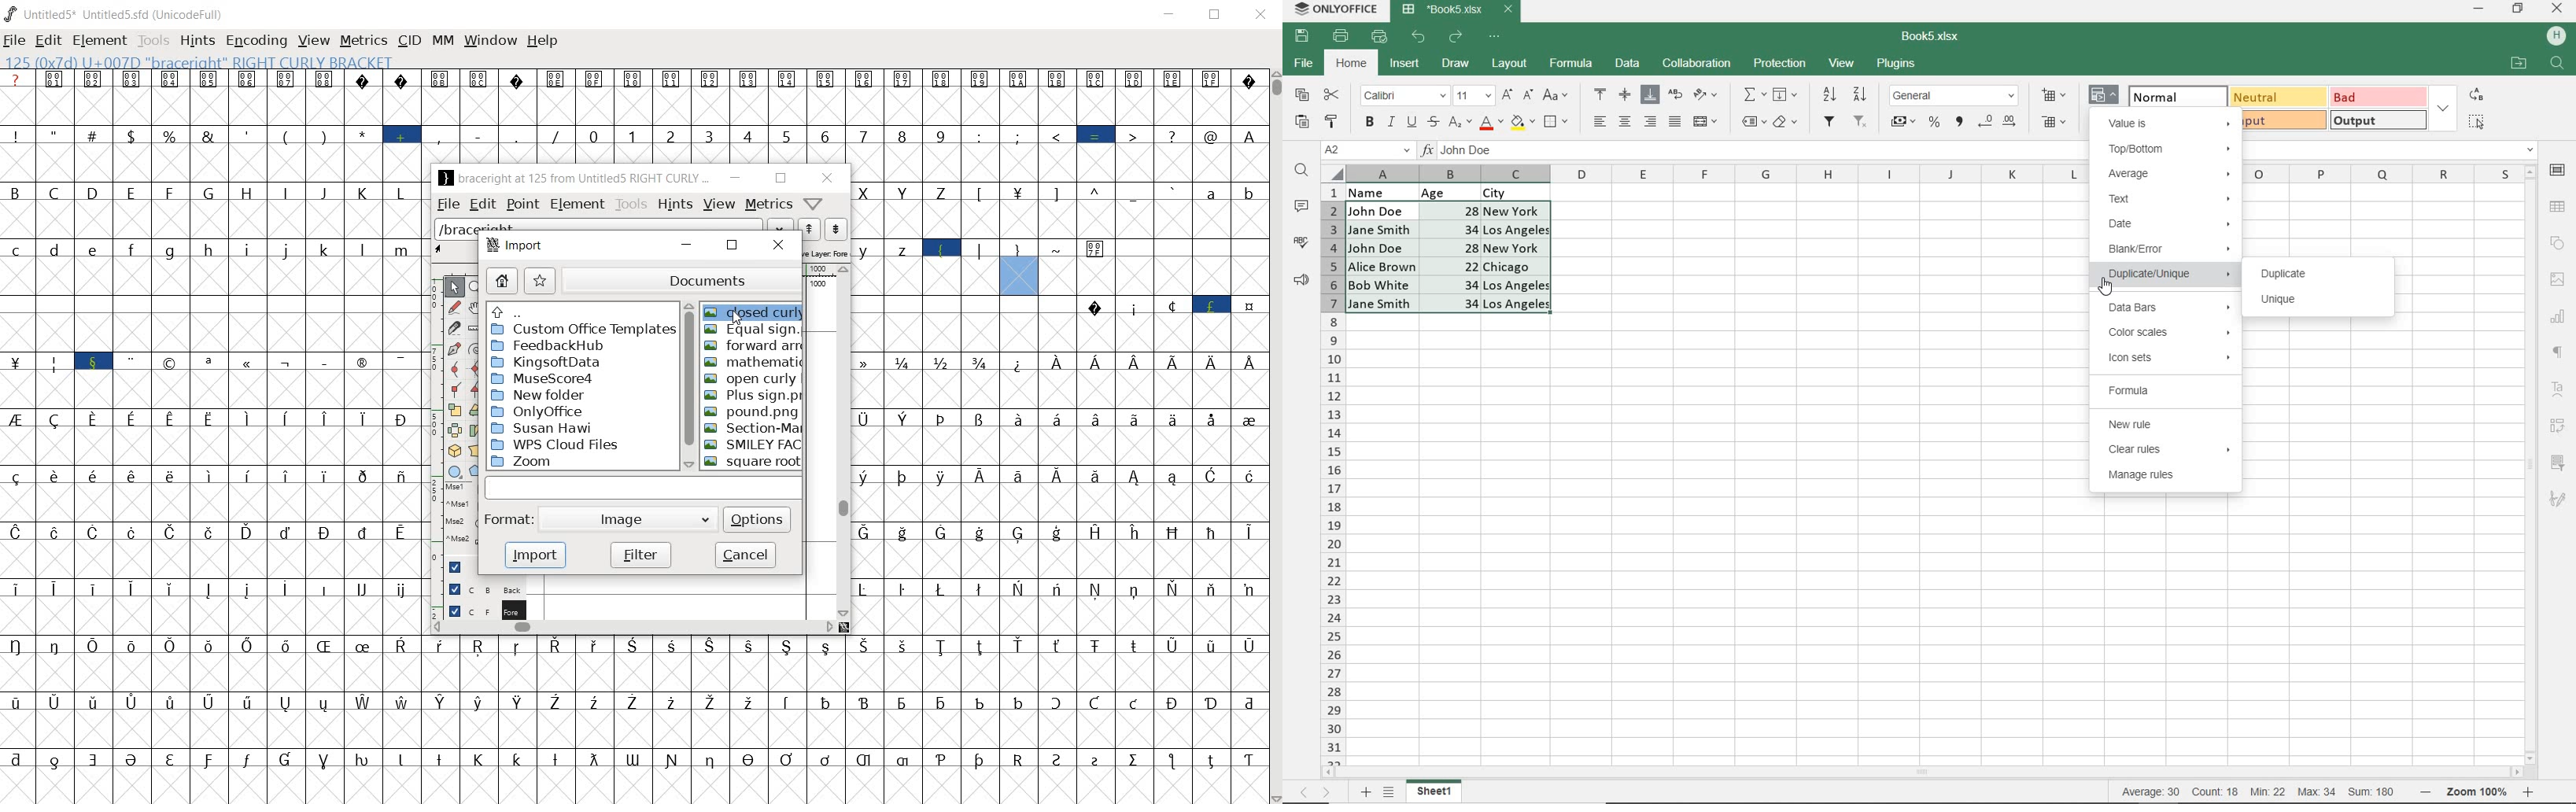 This screenshot has width=2576, height=812. I want to click on DATA BARS, so click(2166, 308).